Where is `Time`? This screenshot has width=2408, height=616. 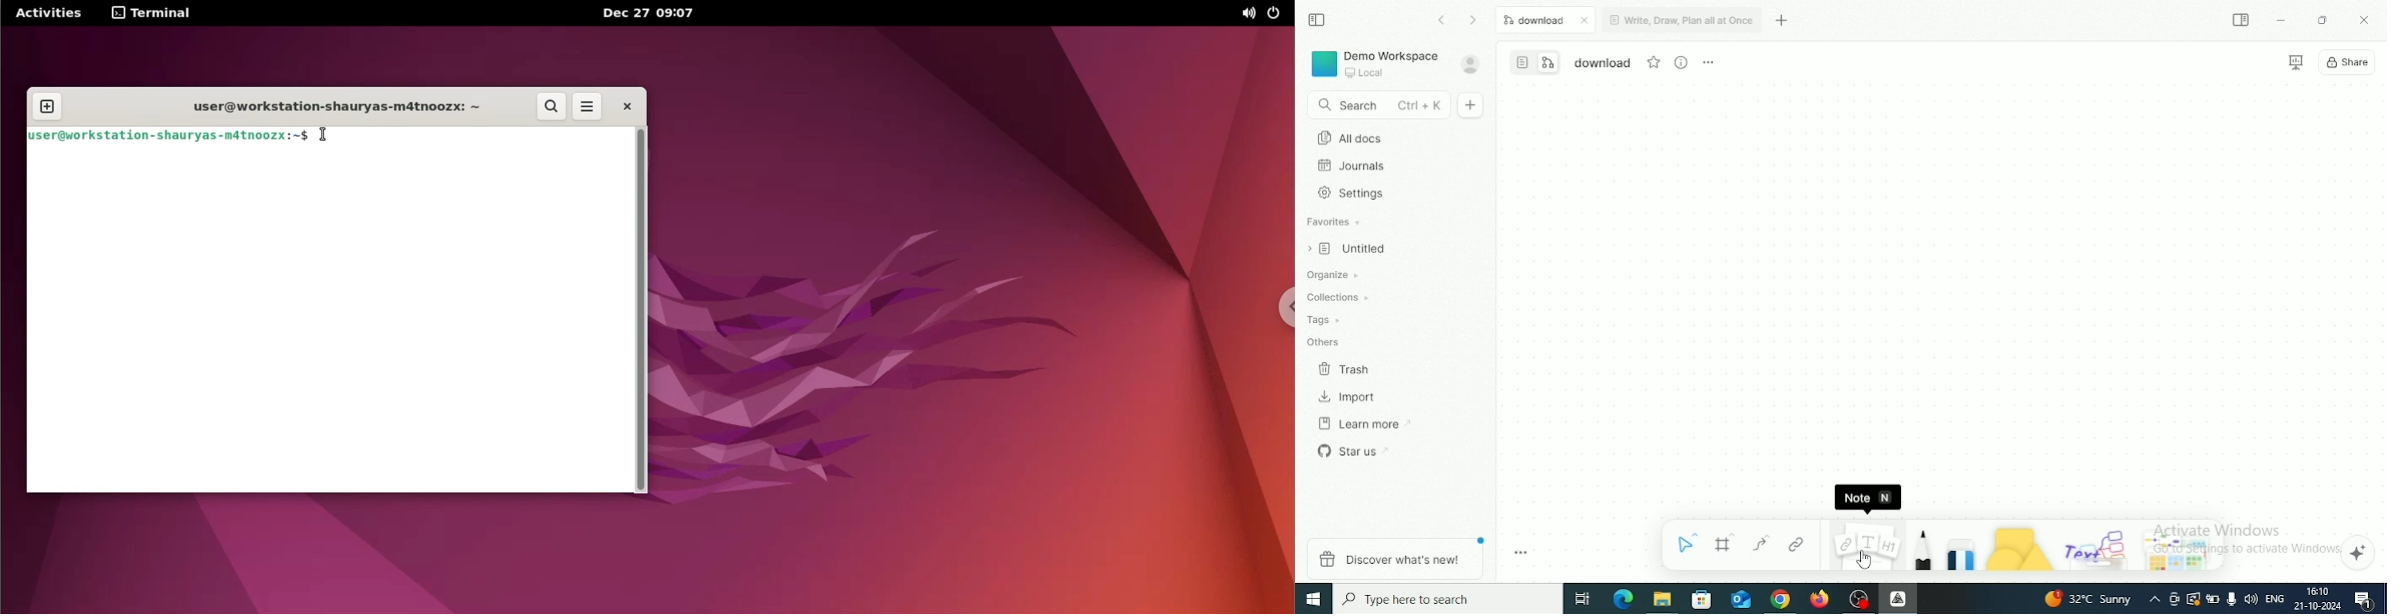 Time is located at coordinates (2318, 590).